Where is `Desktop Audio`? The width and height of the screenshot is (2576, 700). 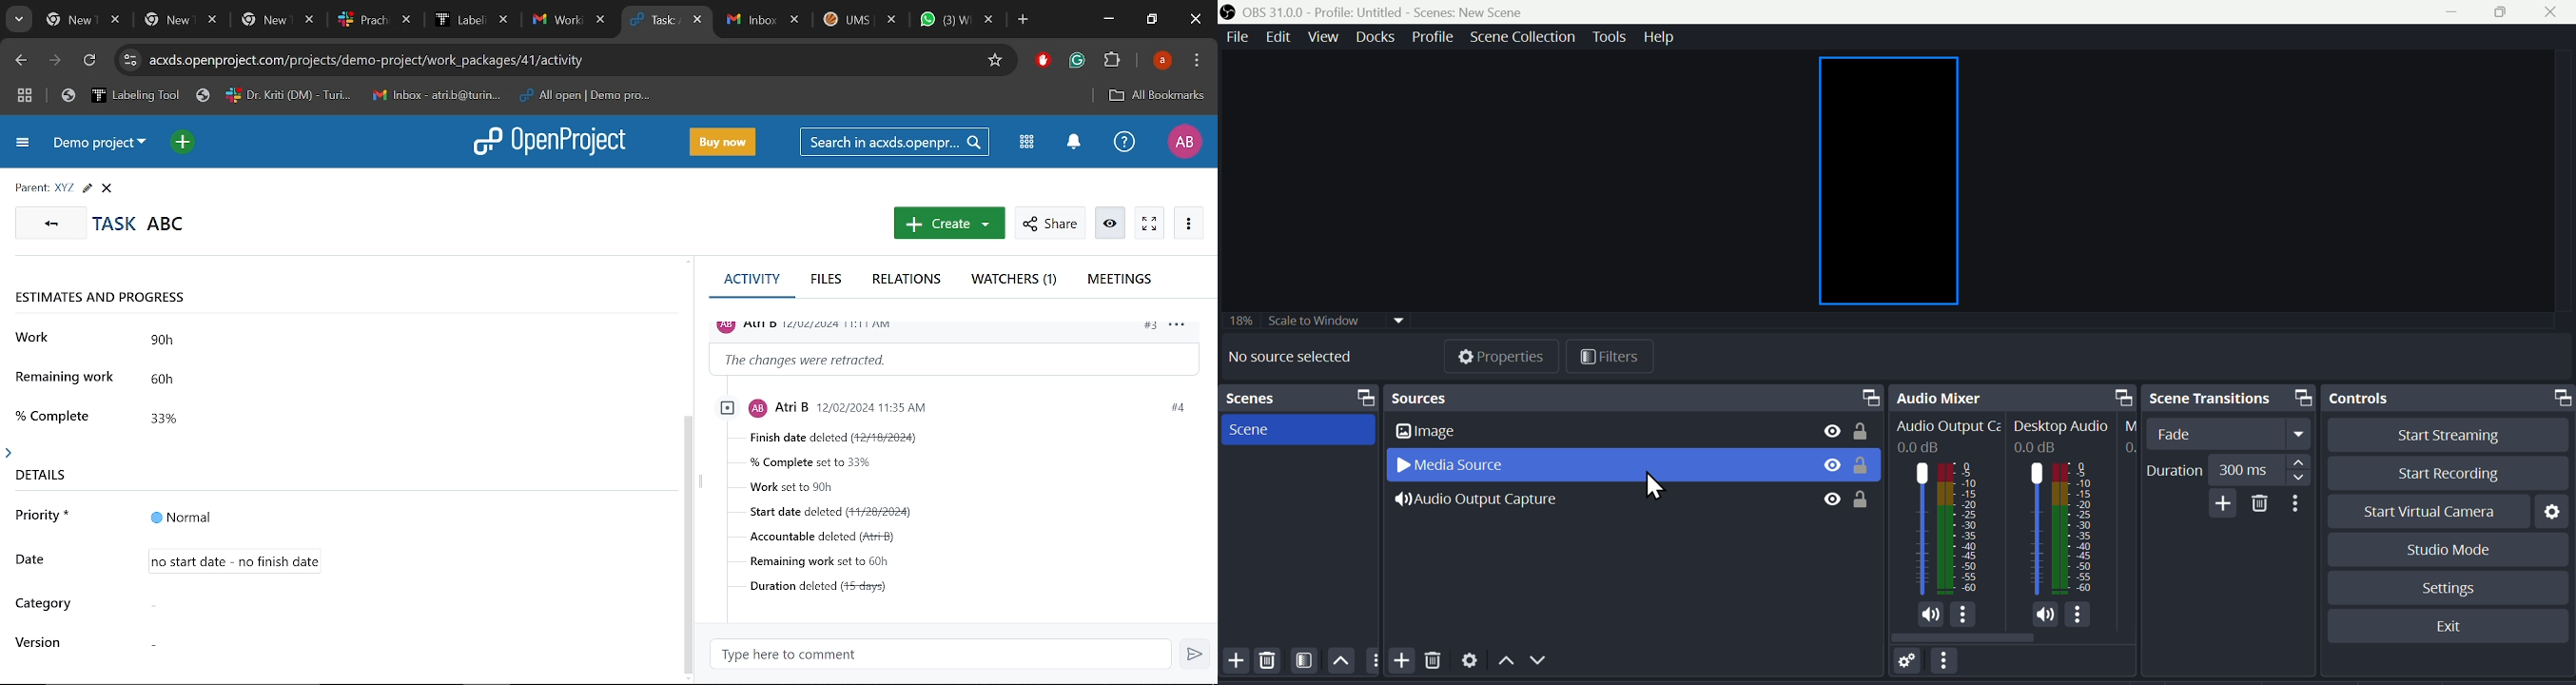
Desktop Audio is located at coordinates (2062, 530).